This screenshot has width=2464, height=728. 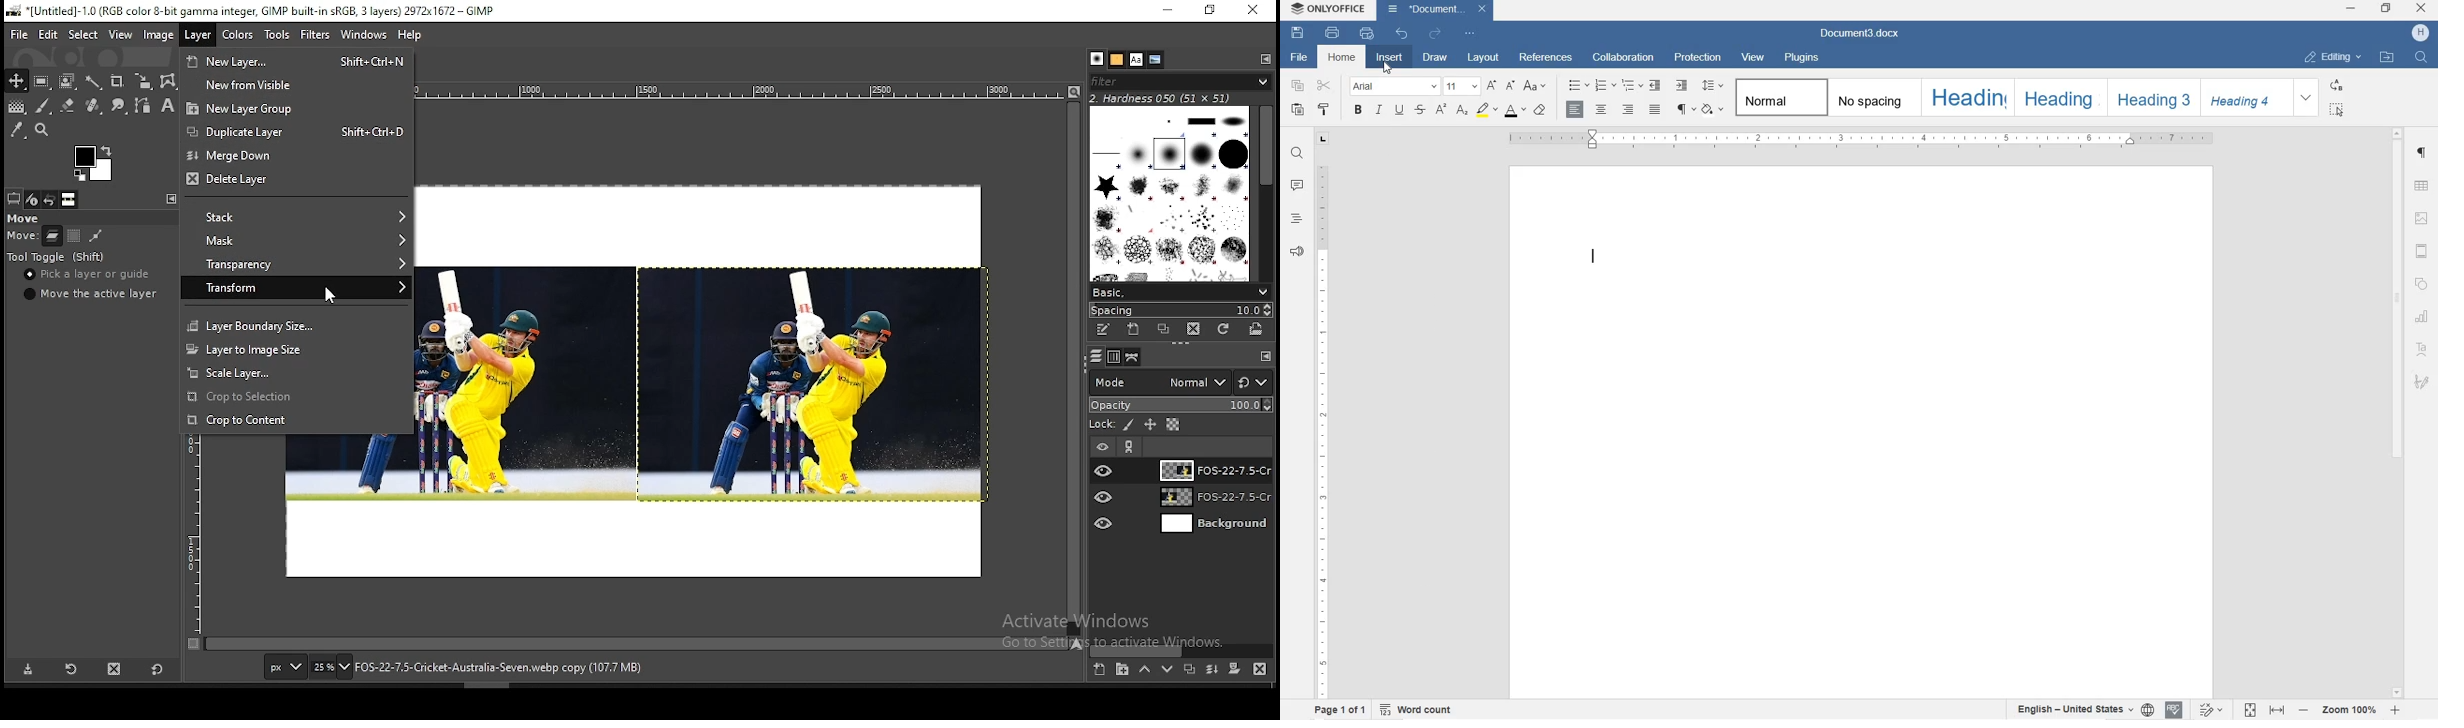 I want to click on units, so click(x=285, y=668).